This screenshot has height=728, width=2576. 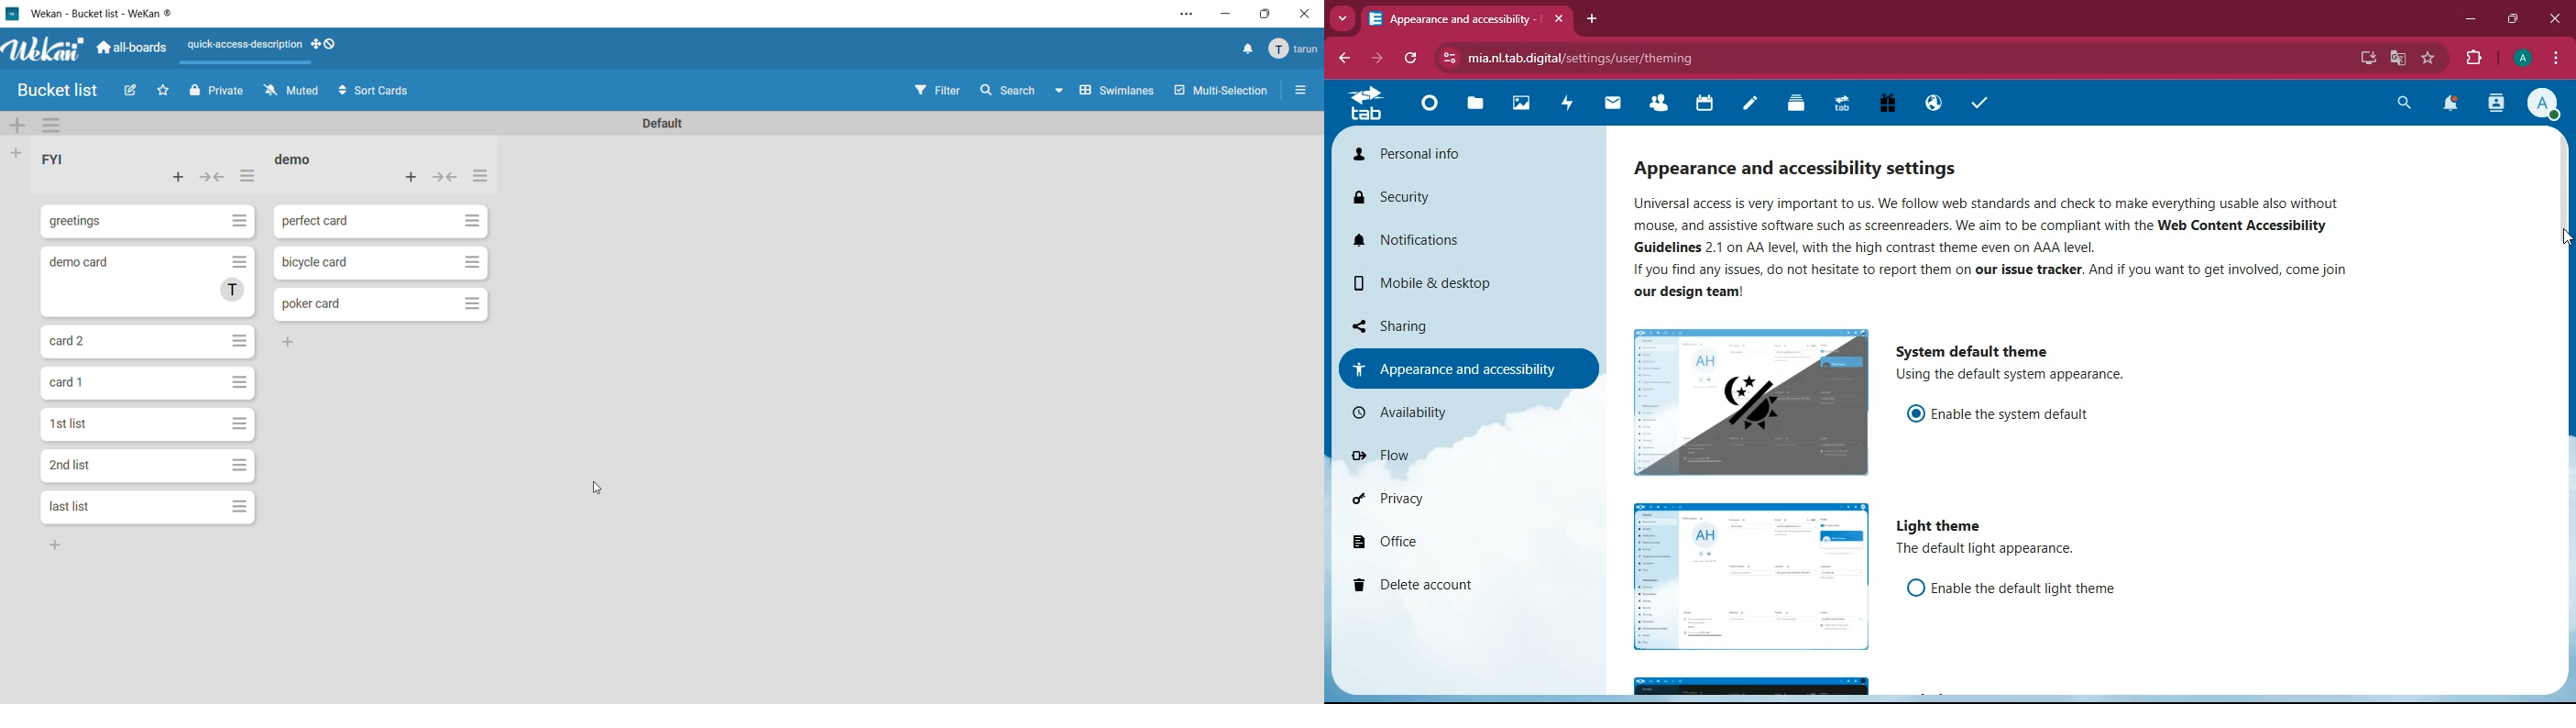 What do you see at coordinates (147, 384) in the screenshot?
I see `card 1` at bounding box center [147, 384].